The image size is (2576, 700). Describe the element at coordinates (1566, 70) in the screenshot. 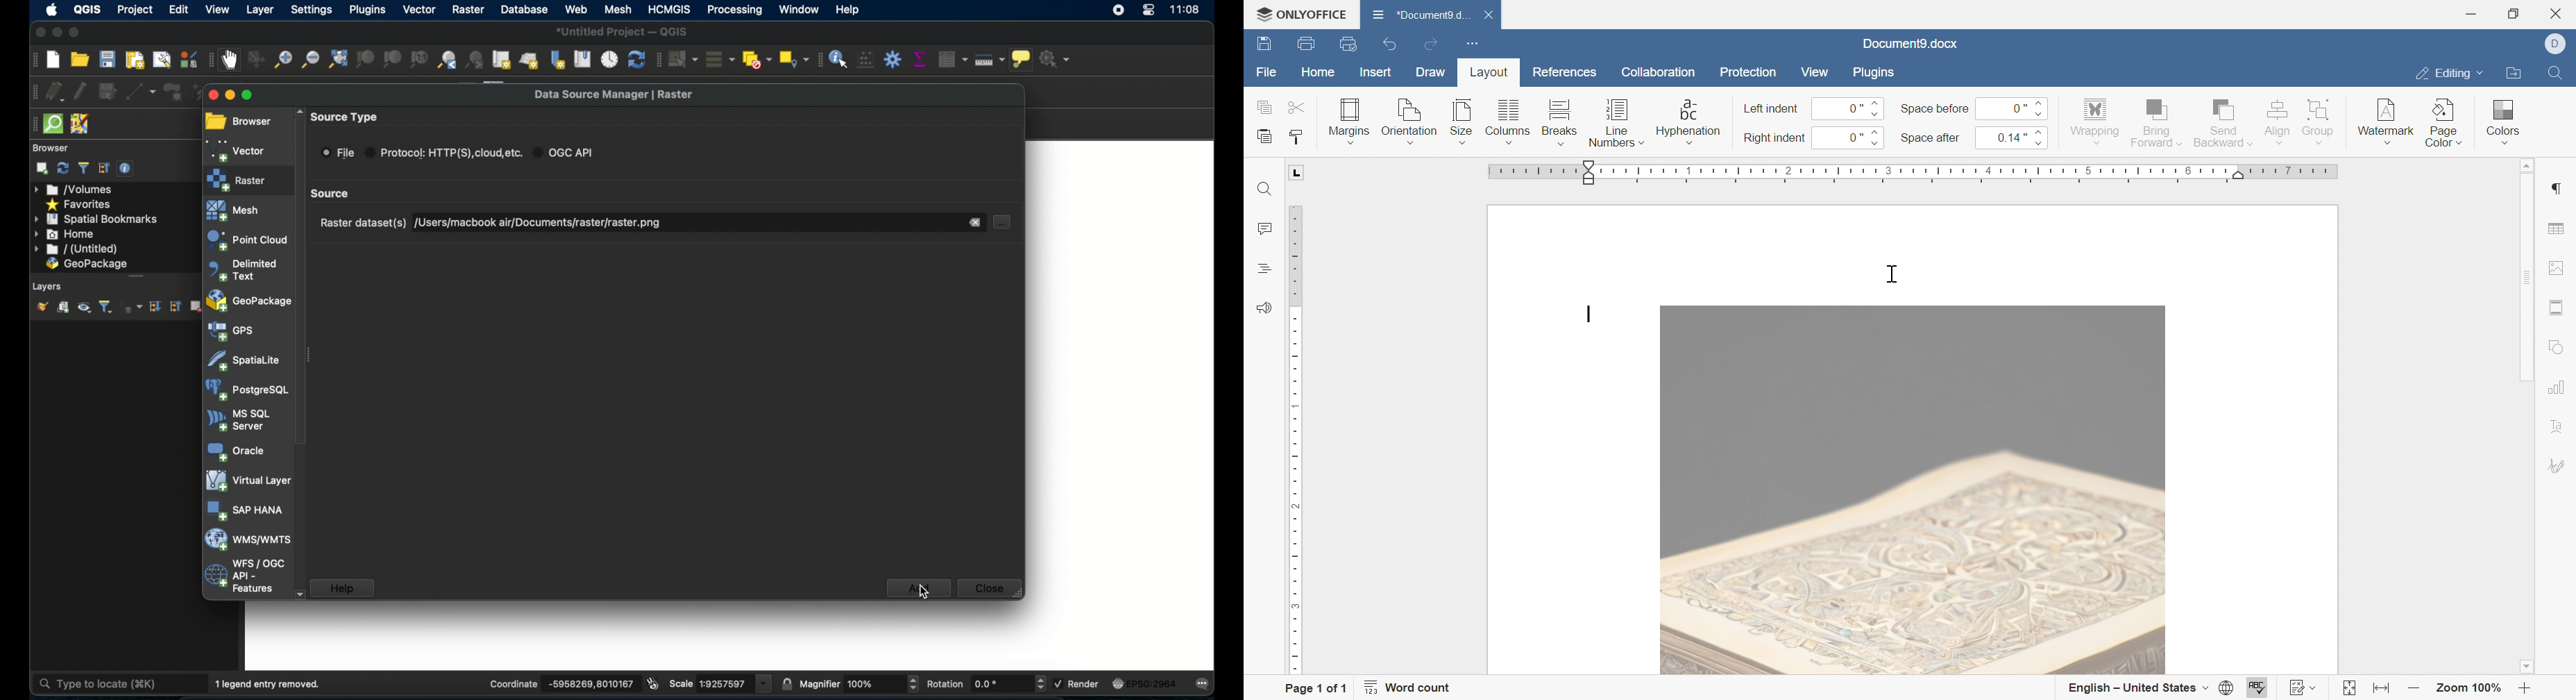

I see `references` at that location.